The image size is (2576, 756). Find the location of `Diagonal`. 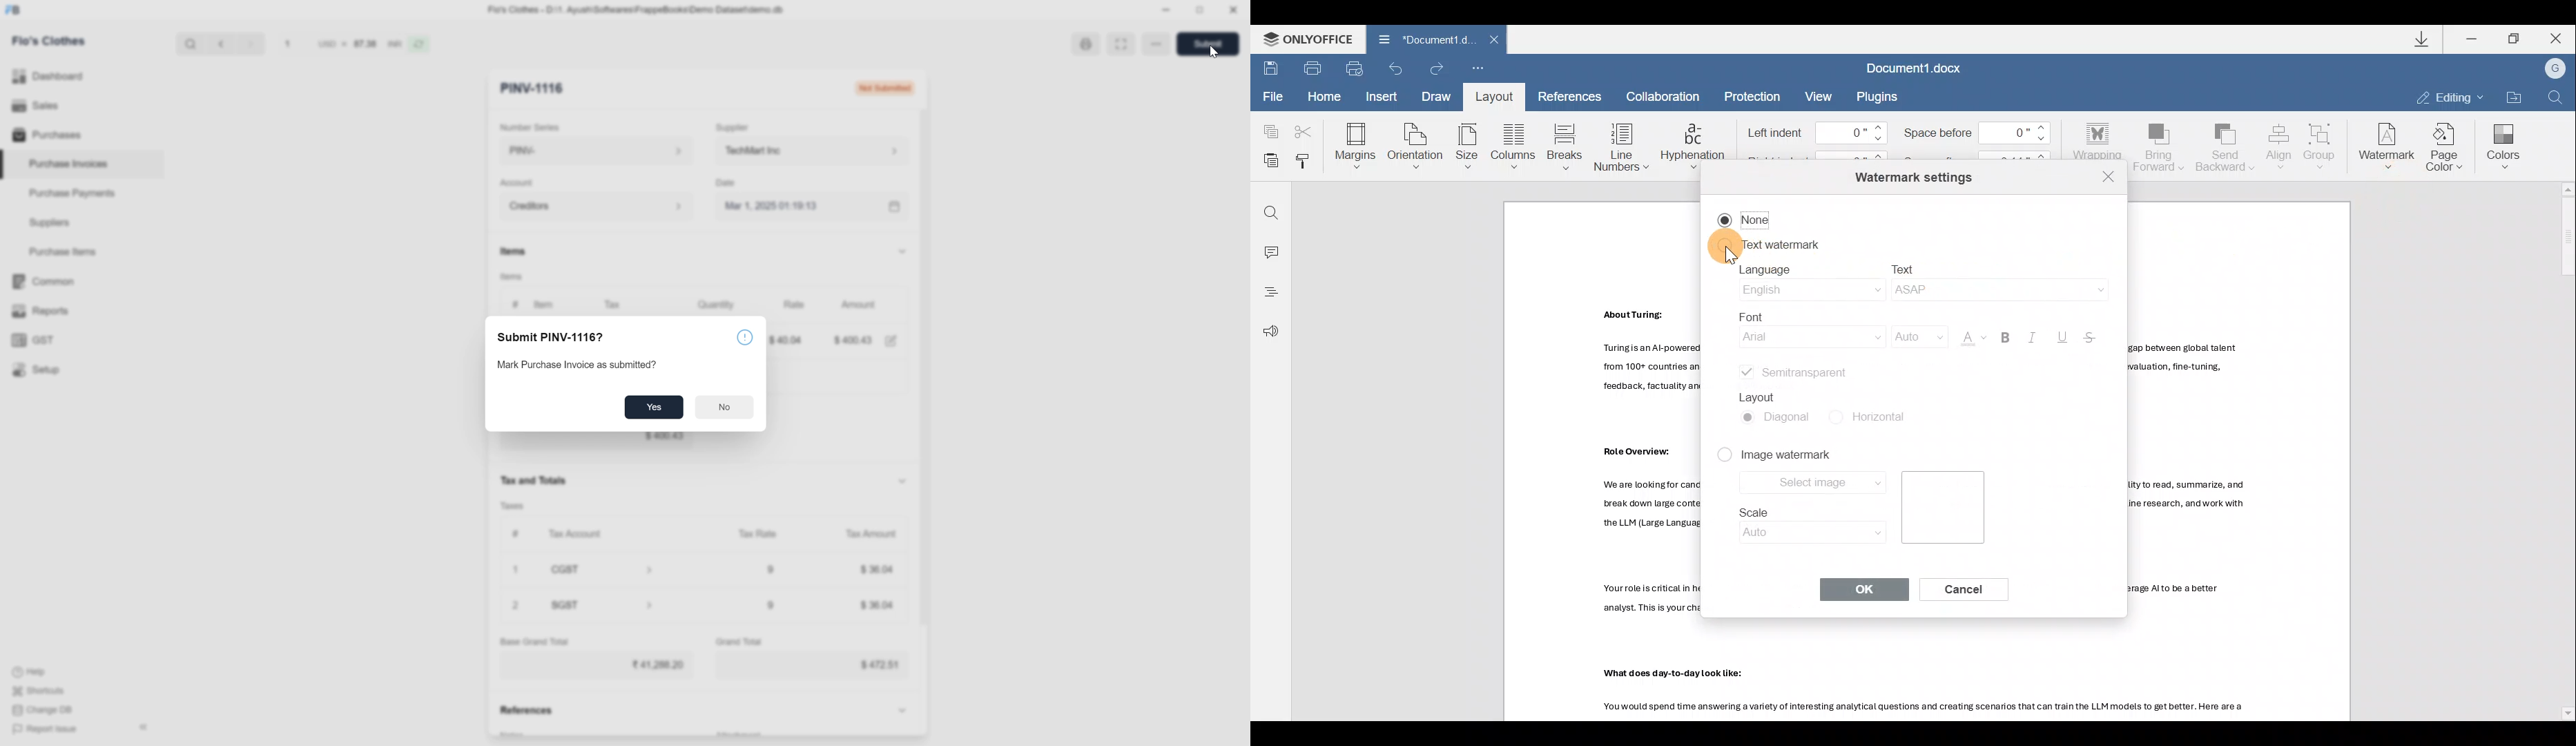

Diagonal is located at coordinates (1777, 422).